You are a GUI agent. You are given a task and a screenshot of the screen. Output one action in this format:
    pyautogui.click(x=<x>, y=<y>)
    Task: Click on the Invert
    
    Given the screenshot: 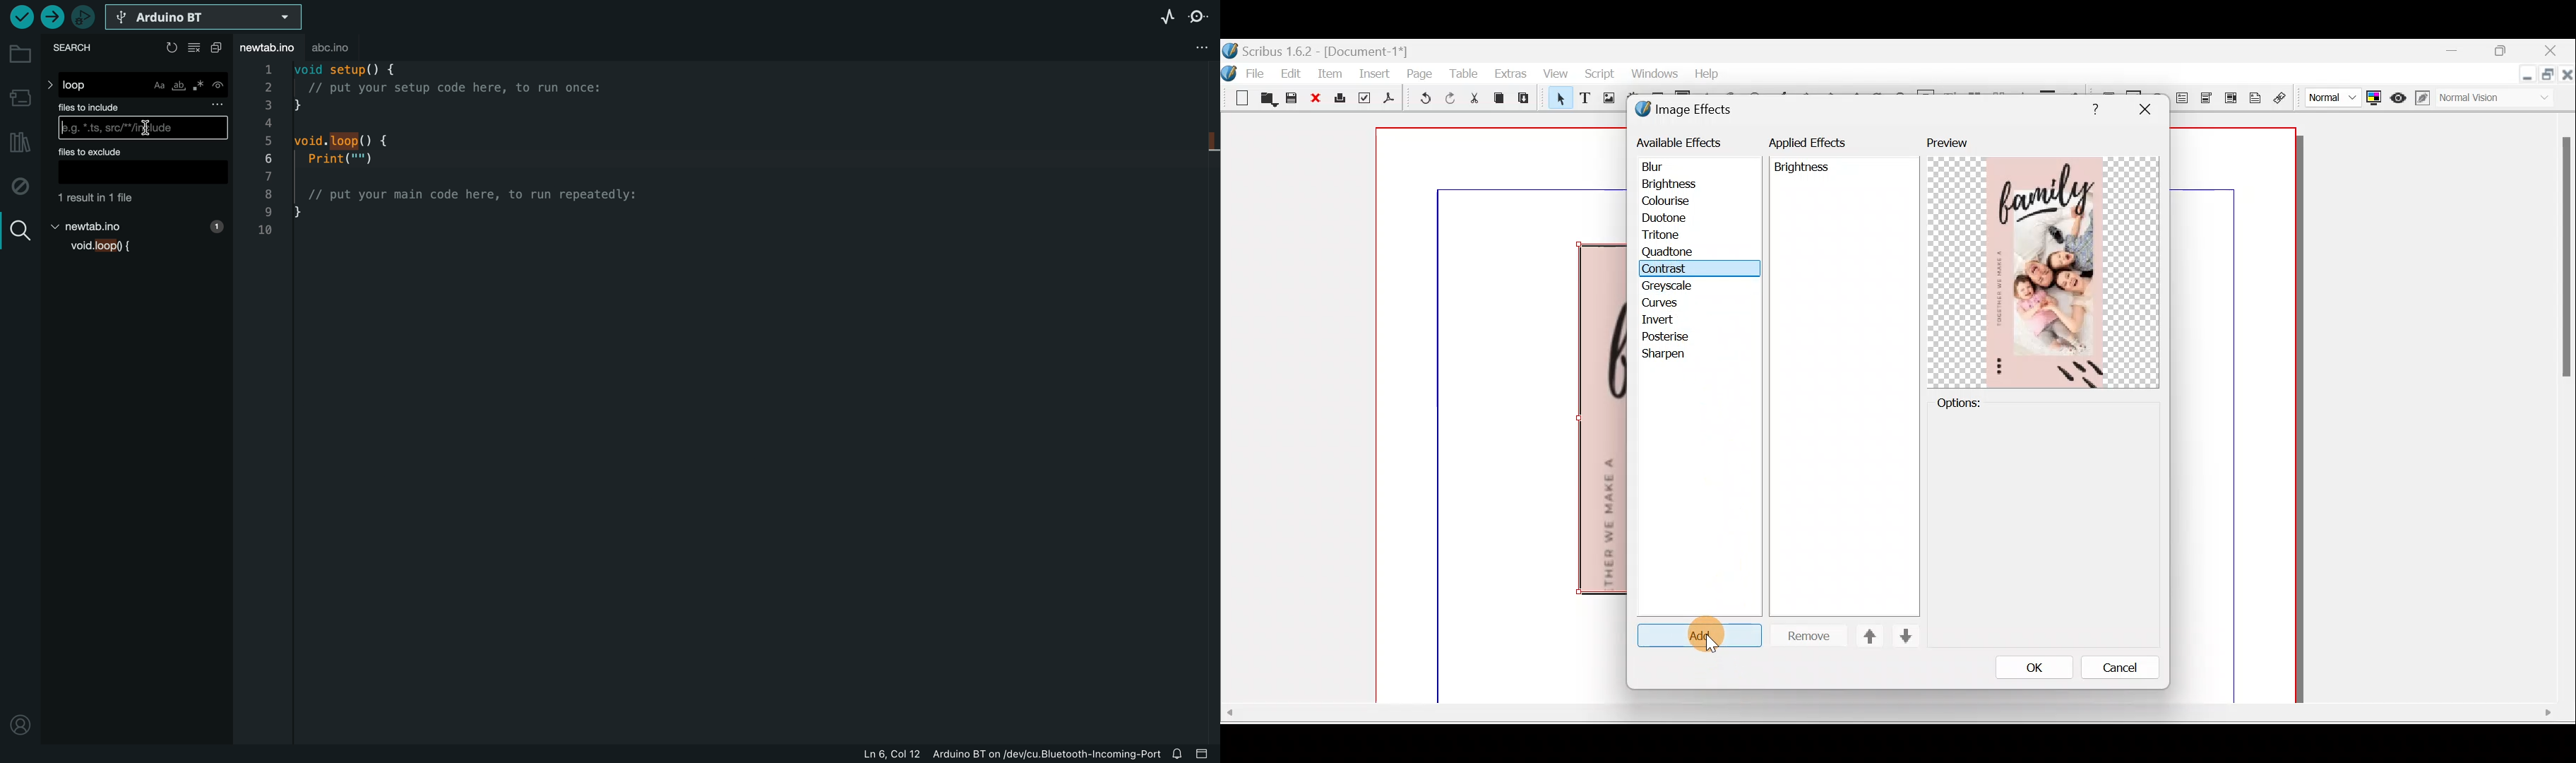 What is the action you would take?
    pyautogui.click(x=1671, y=320)
    